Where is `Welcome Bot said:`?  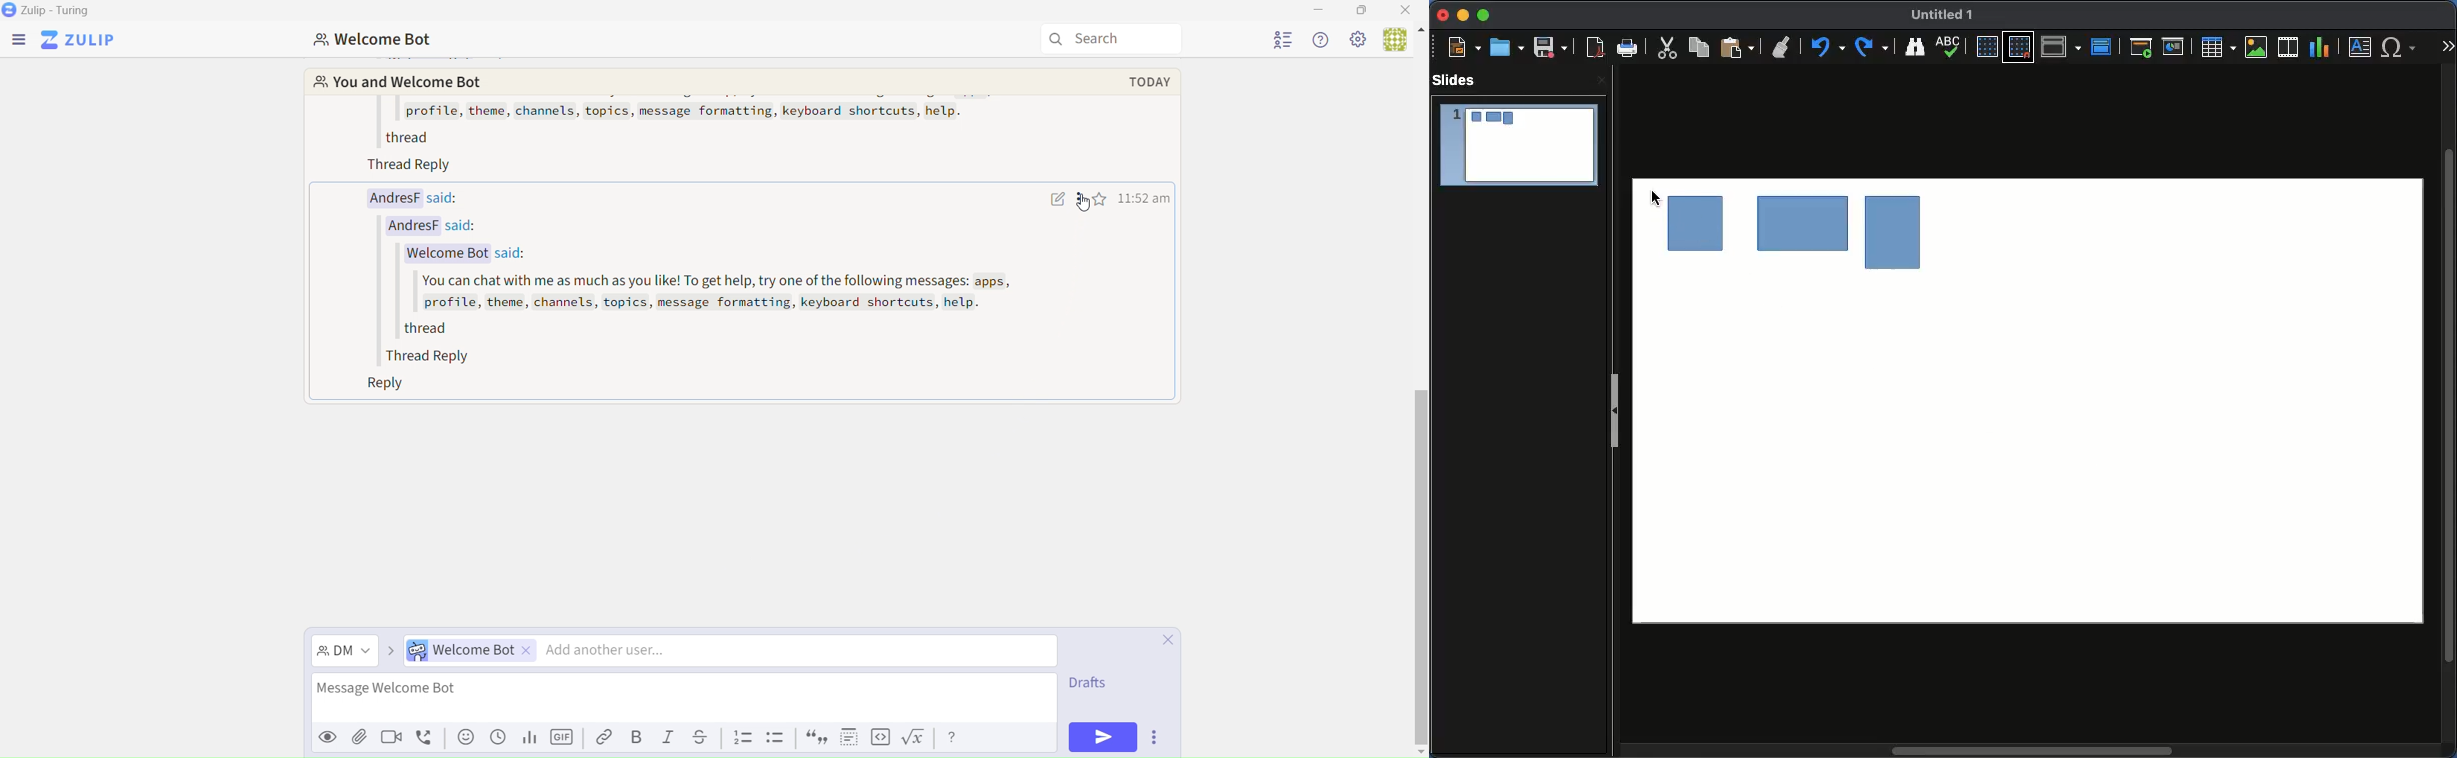
Welcome Bot said: is located at coordinates (462, 254).